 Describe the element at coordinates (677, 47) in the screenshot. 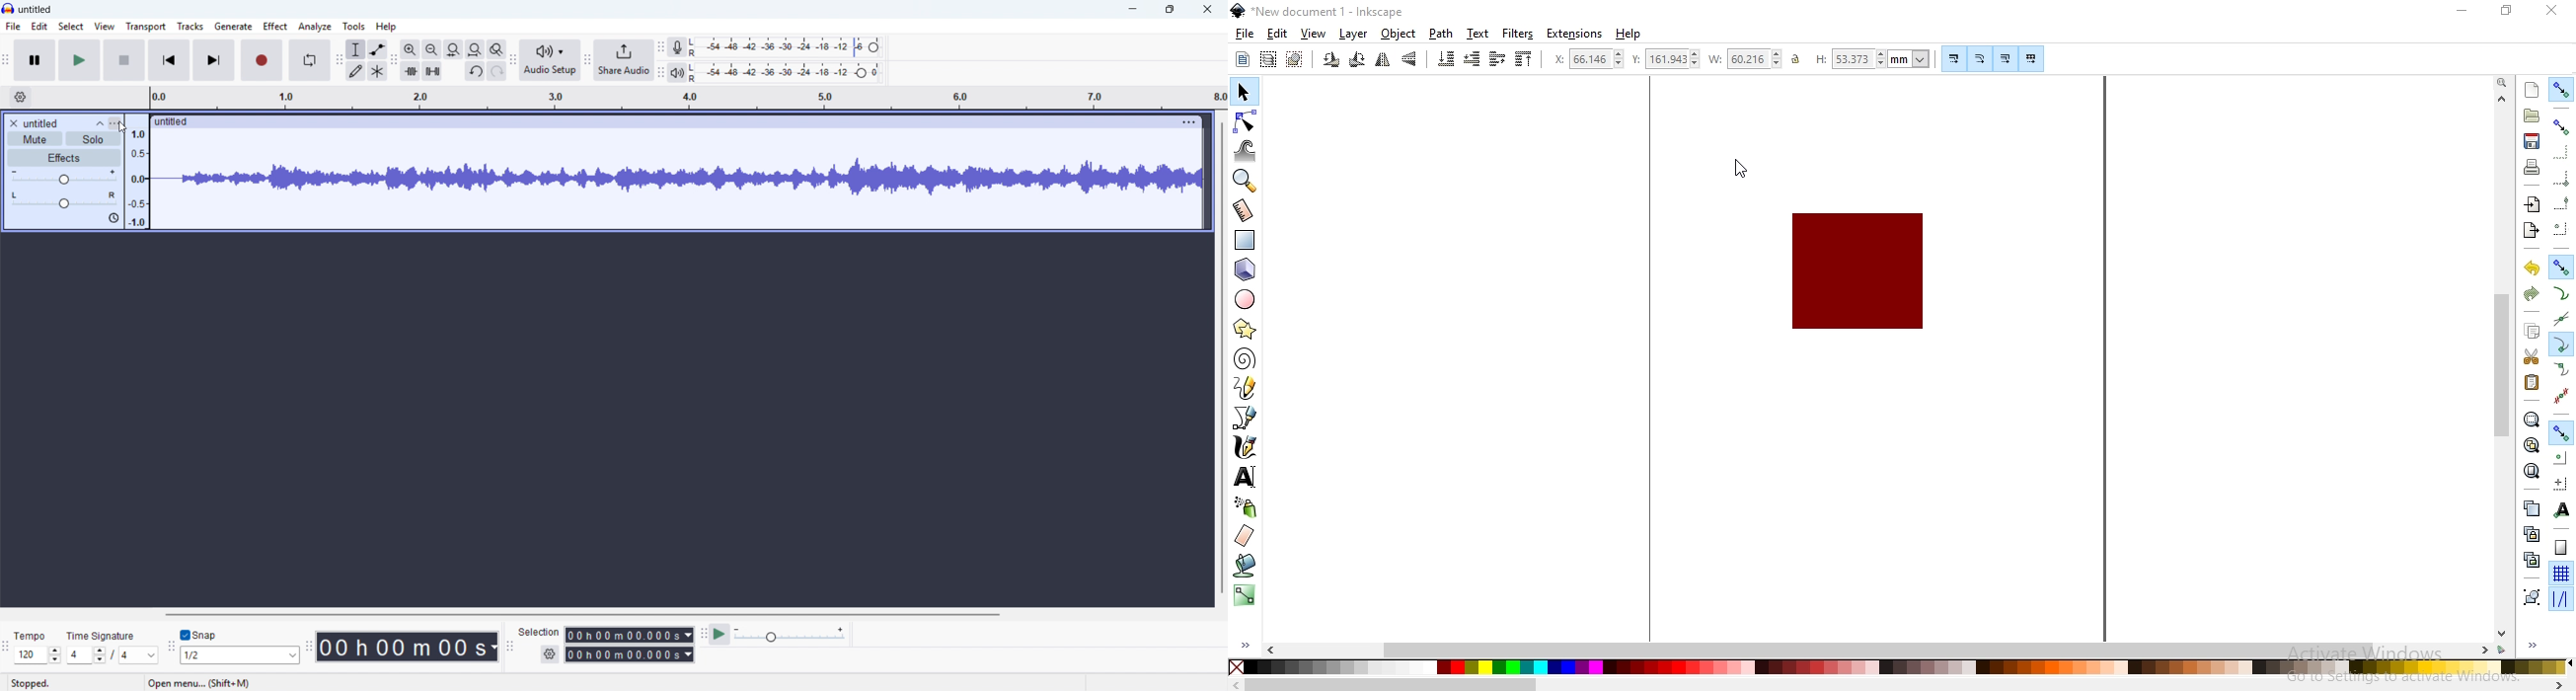

I see `Recording metre ` at that location.